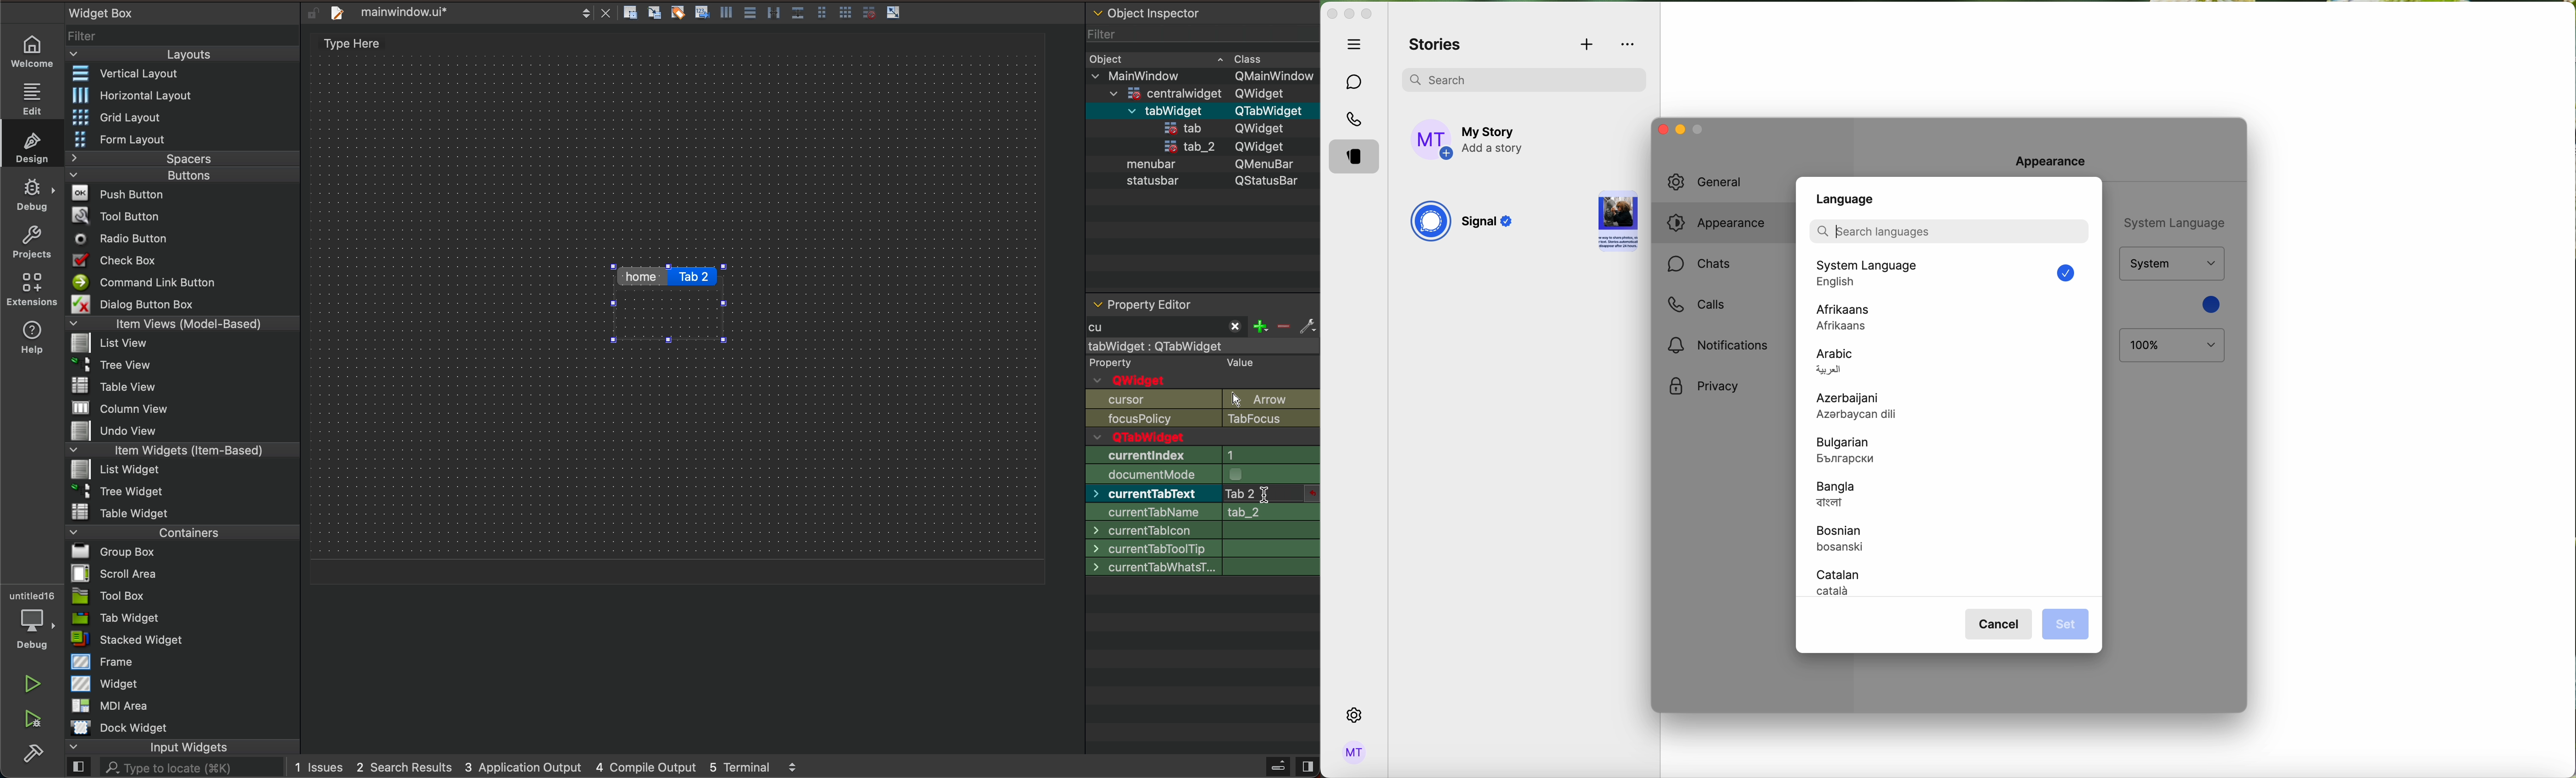 The width and height of the screenshot is (2576, 784). I want to click on afrikaans, so click(1845, 317).